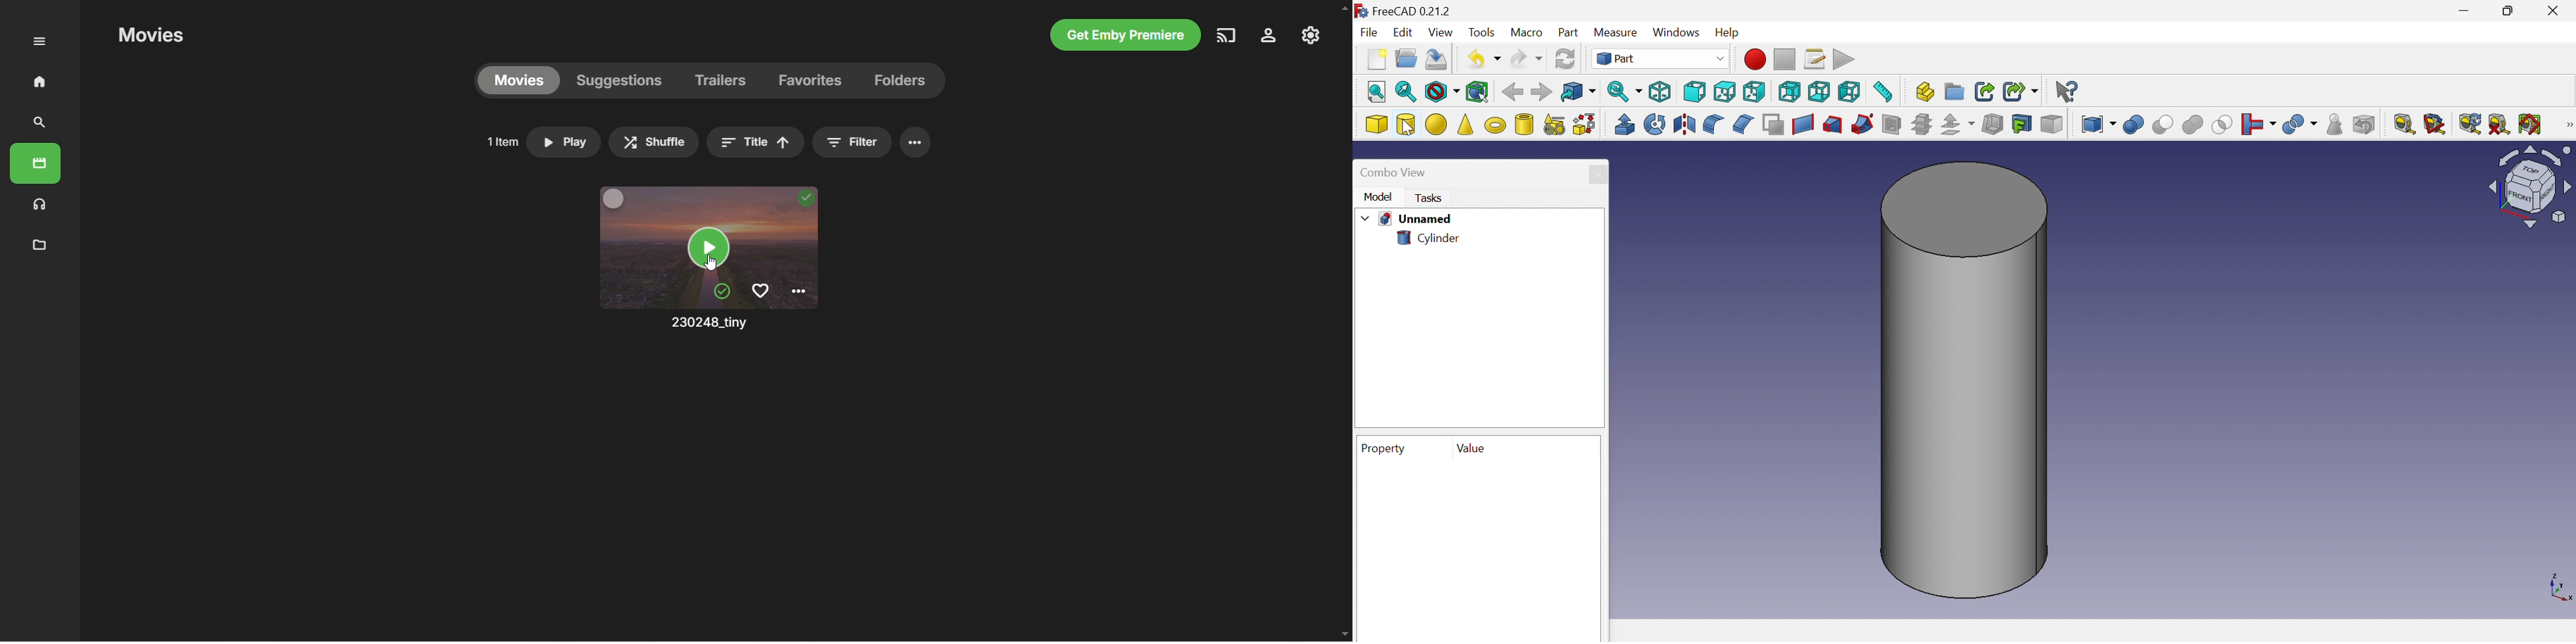  Describe the element at coordinates (1802, 125) in the screenshot. I see `Create ruled surface` at that location.